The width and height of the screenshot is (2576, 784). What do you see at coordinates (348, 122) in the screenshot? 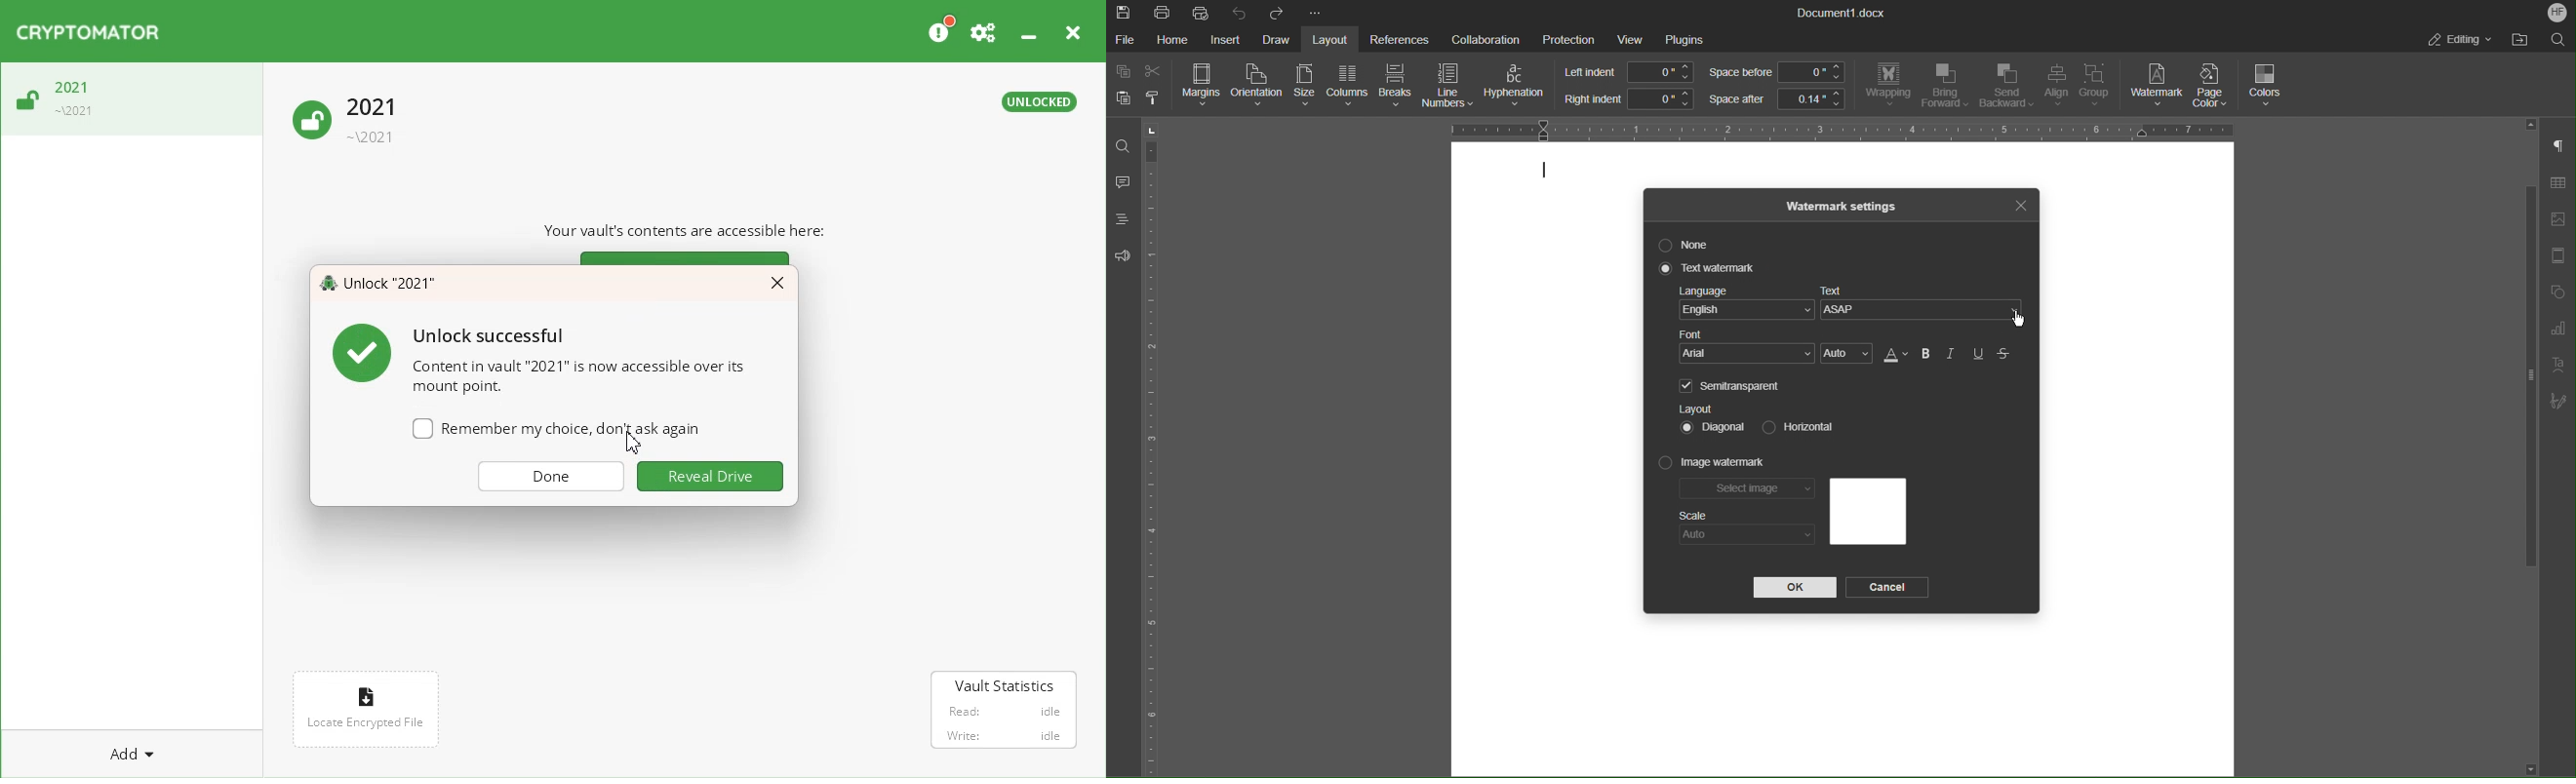
I see `Unlock Vault` at bounding box center [348, 122].